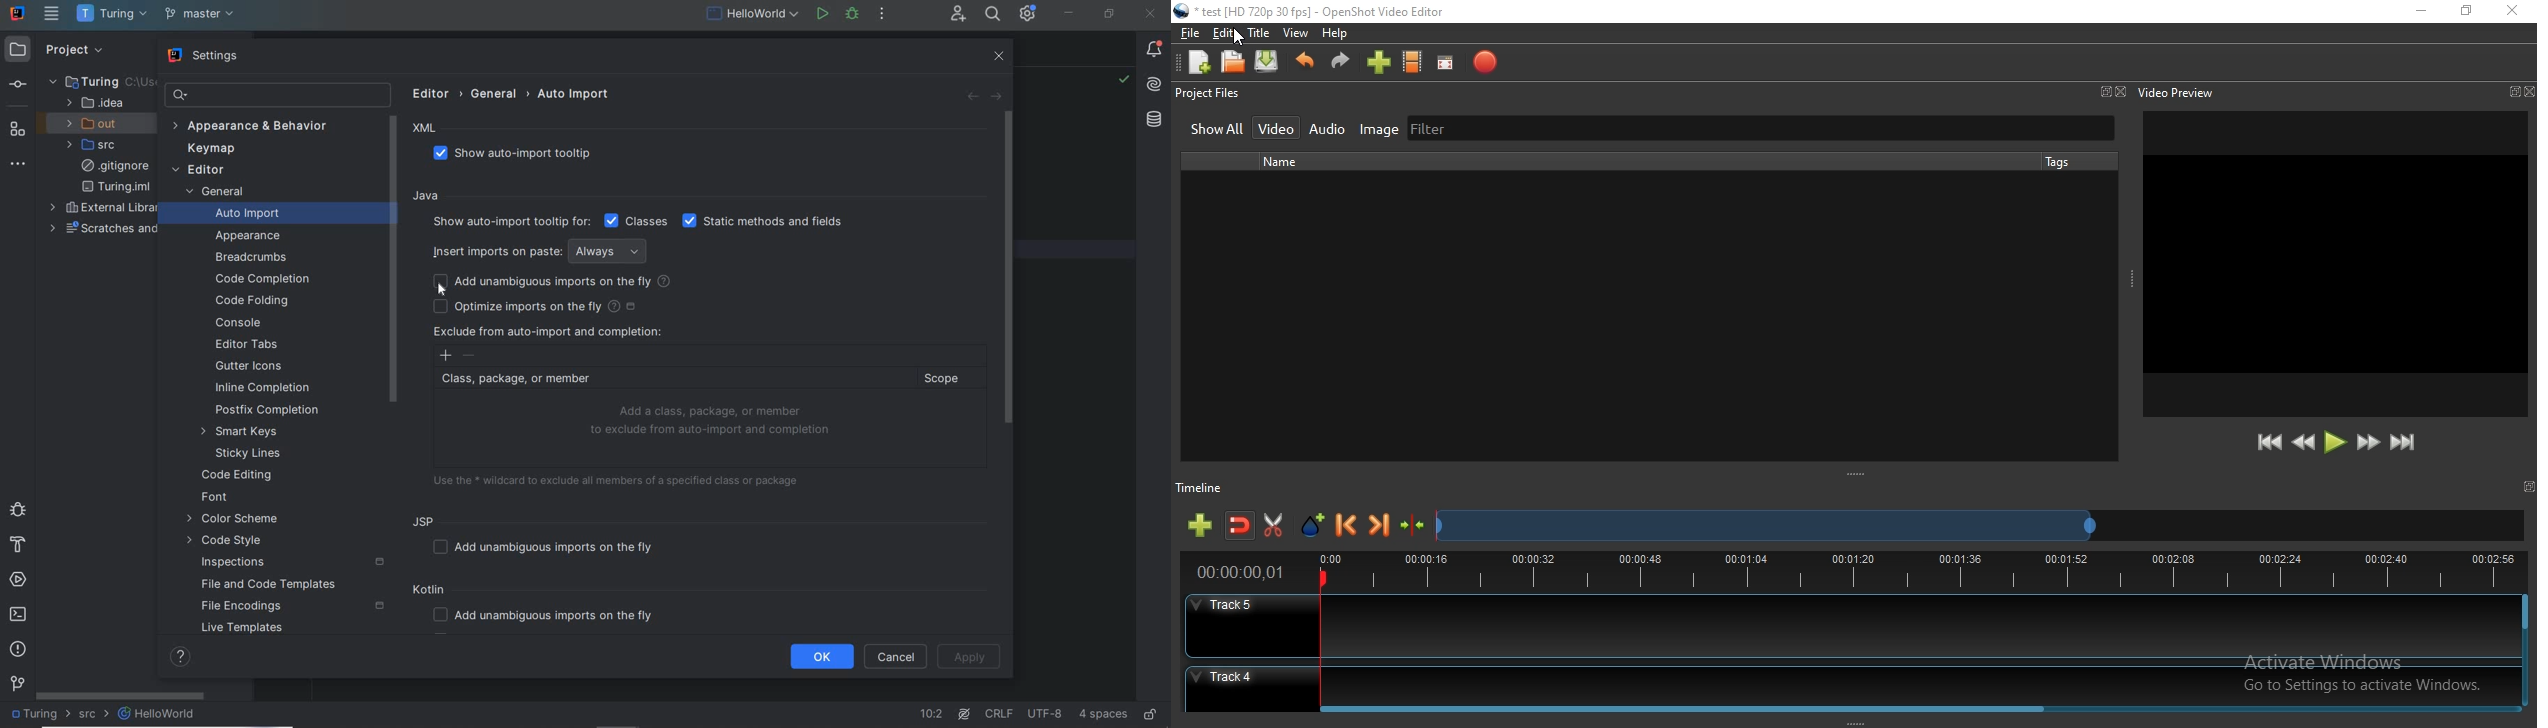  What do you see at coordinates (71, 49) in the screenshot?
I see `project` at bounding box center [71, 49].